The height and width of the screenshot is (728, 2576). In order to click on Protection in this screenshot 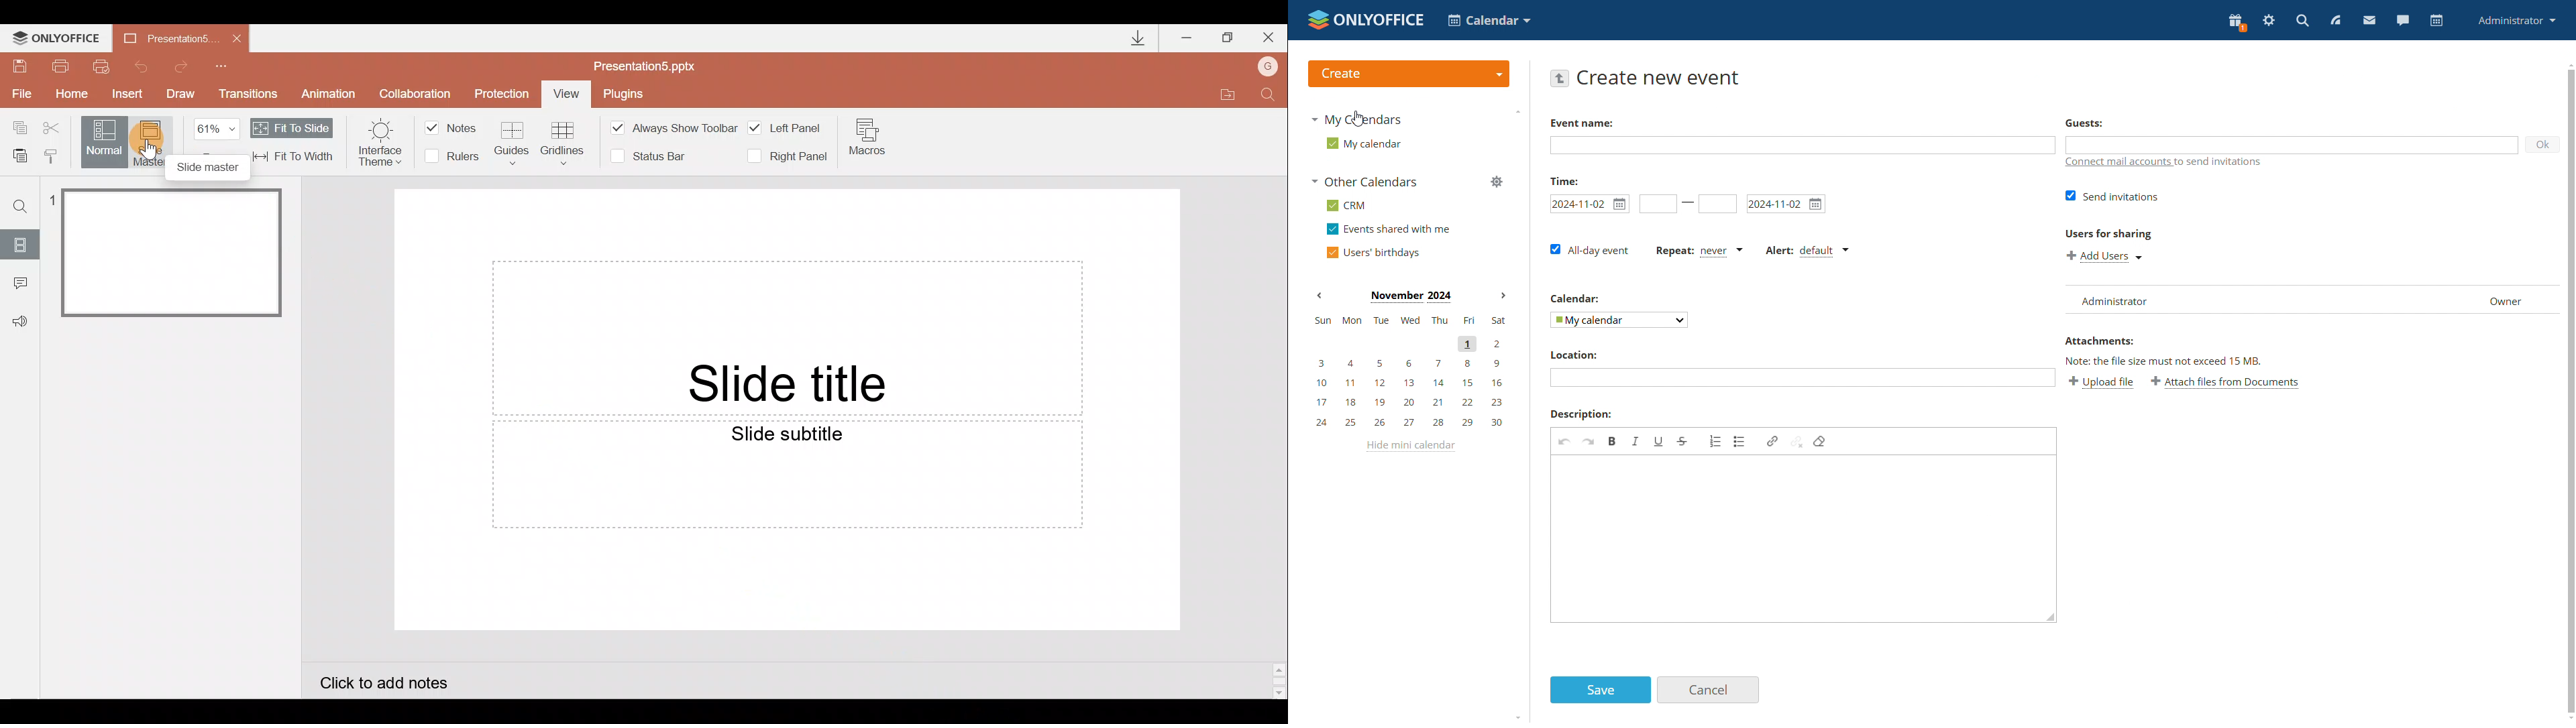, I will do `click(503, 95)`.